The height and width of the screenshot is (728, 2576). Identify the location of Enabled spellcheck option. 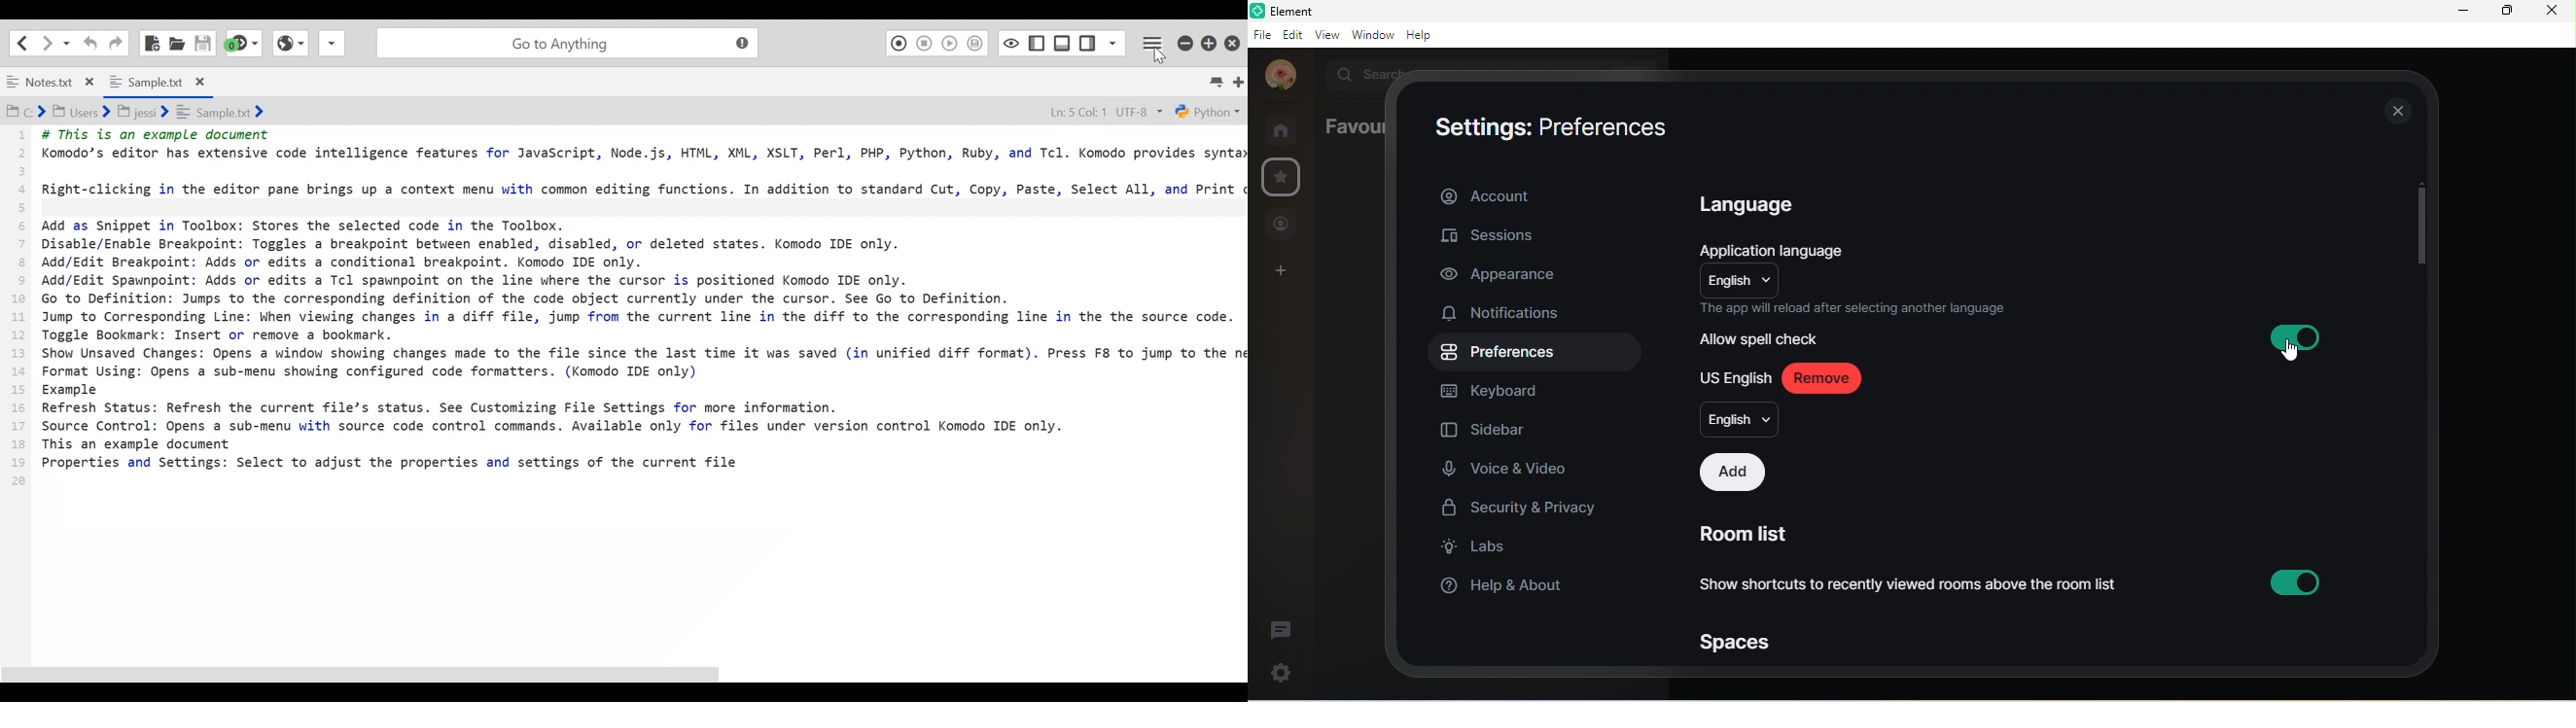
(2294, 337).